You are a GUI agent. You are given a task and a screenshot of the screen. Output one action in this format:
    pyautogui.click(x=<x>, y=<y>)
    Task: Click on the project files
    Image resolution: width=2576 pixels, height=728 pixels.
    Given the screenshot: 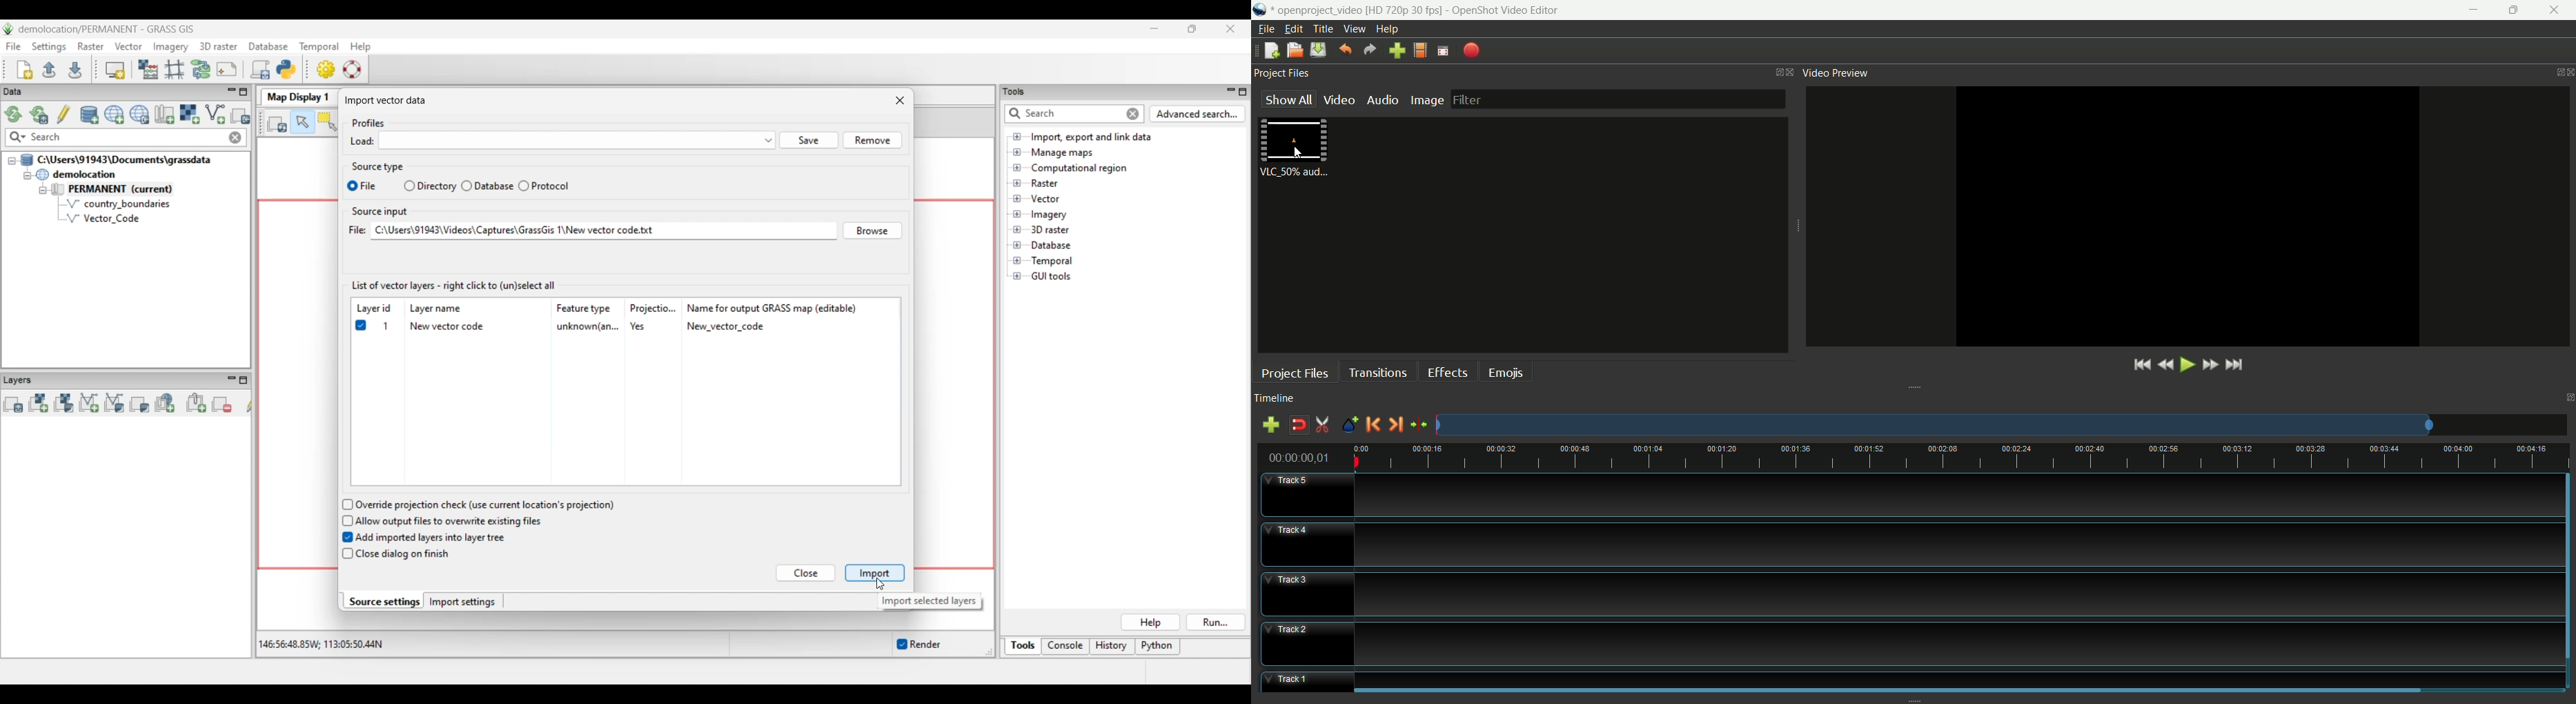 What is the action you would take?
    pyautogui.click(x=1295, y=373)
    